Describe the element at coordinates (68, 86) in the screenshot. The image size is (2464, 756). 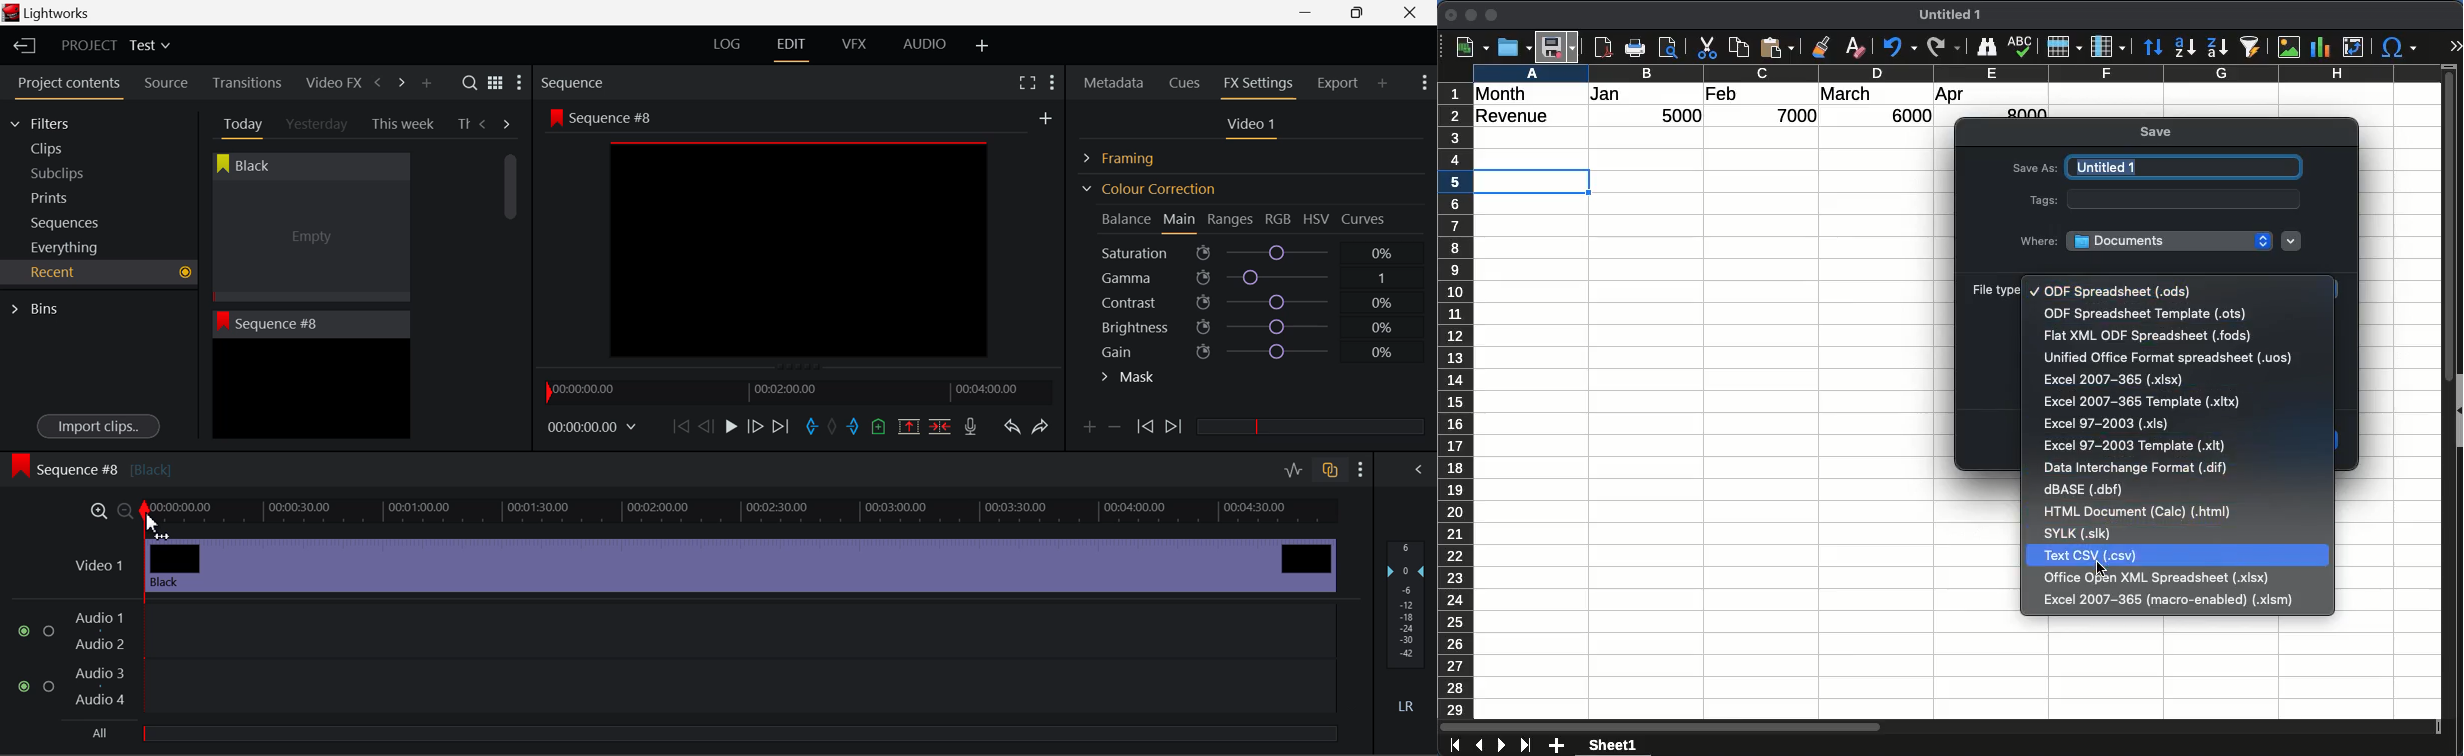
I see `Project contents` at that location.